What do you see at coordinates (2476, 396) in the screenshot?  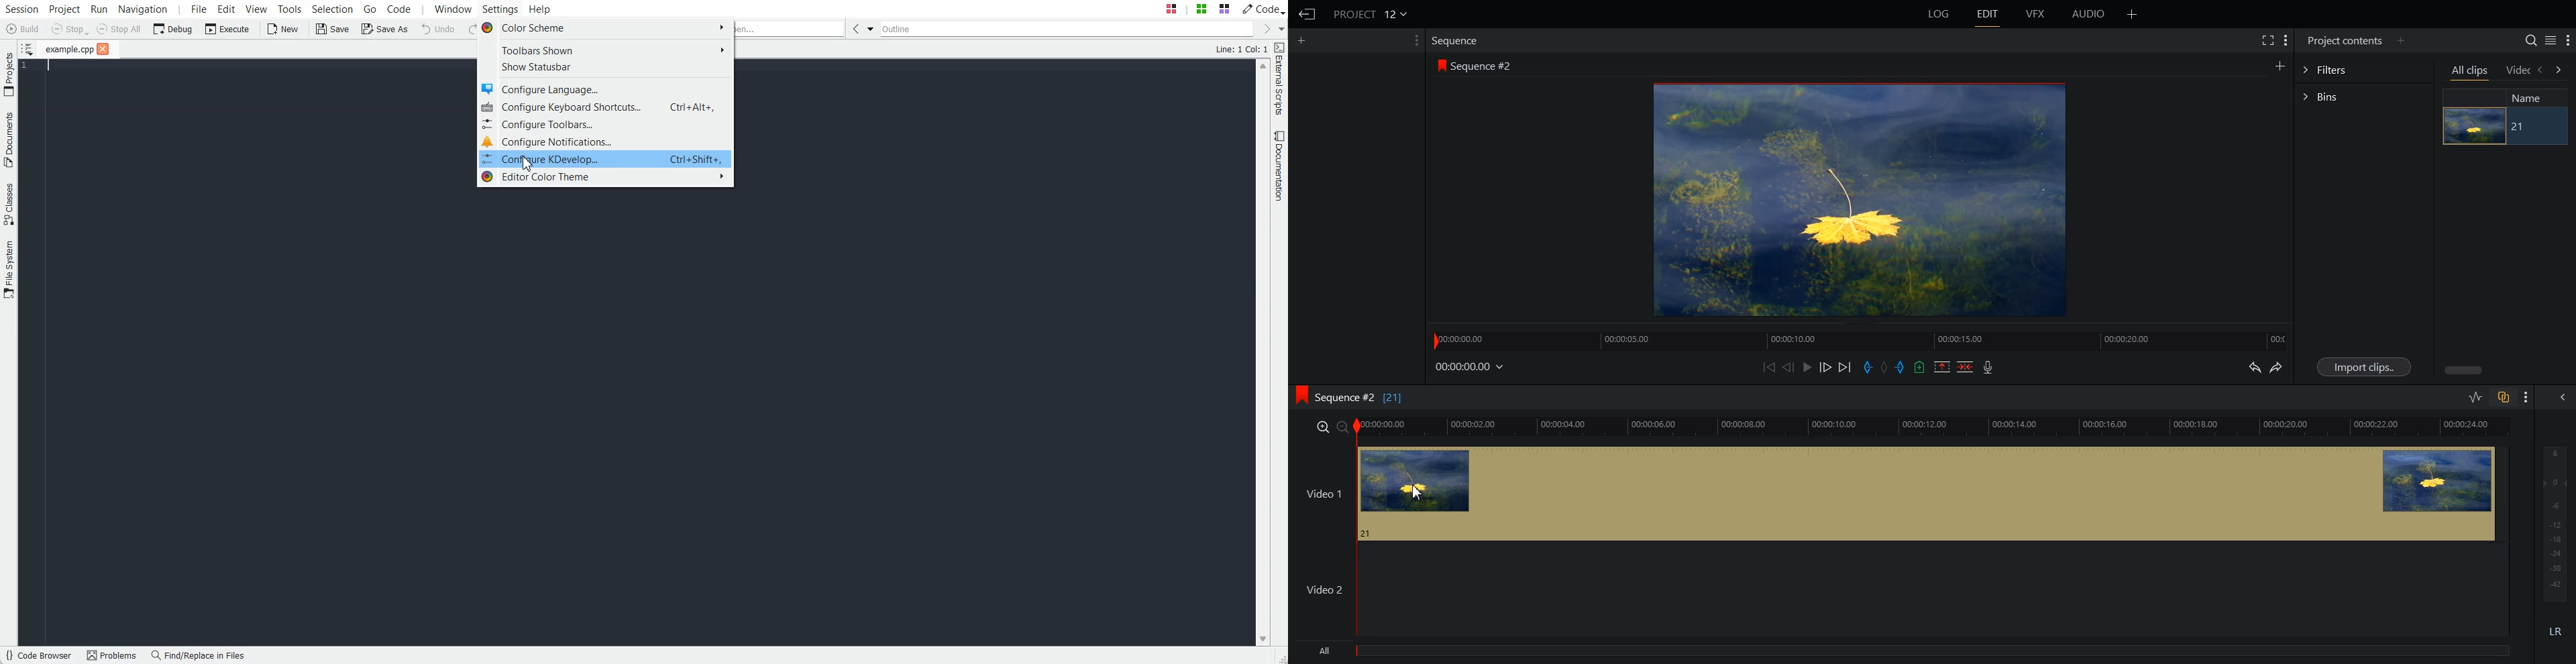 I see `Toggle Audio editing` at bounding box center [2476, 396].